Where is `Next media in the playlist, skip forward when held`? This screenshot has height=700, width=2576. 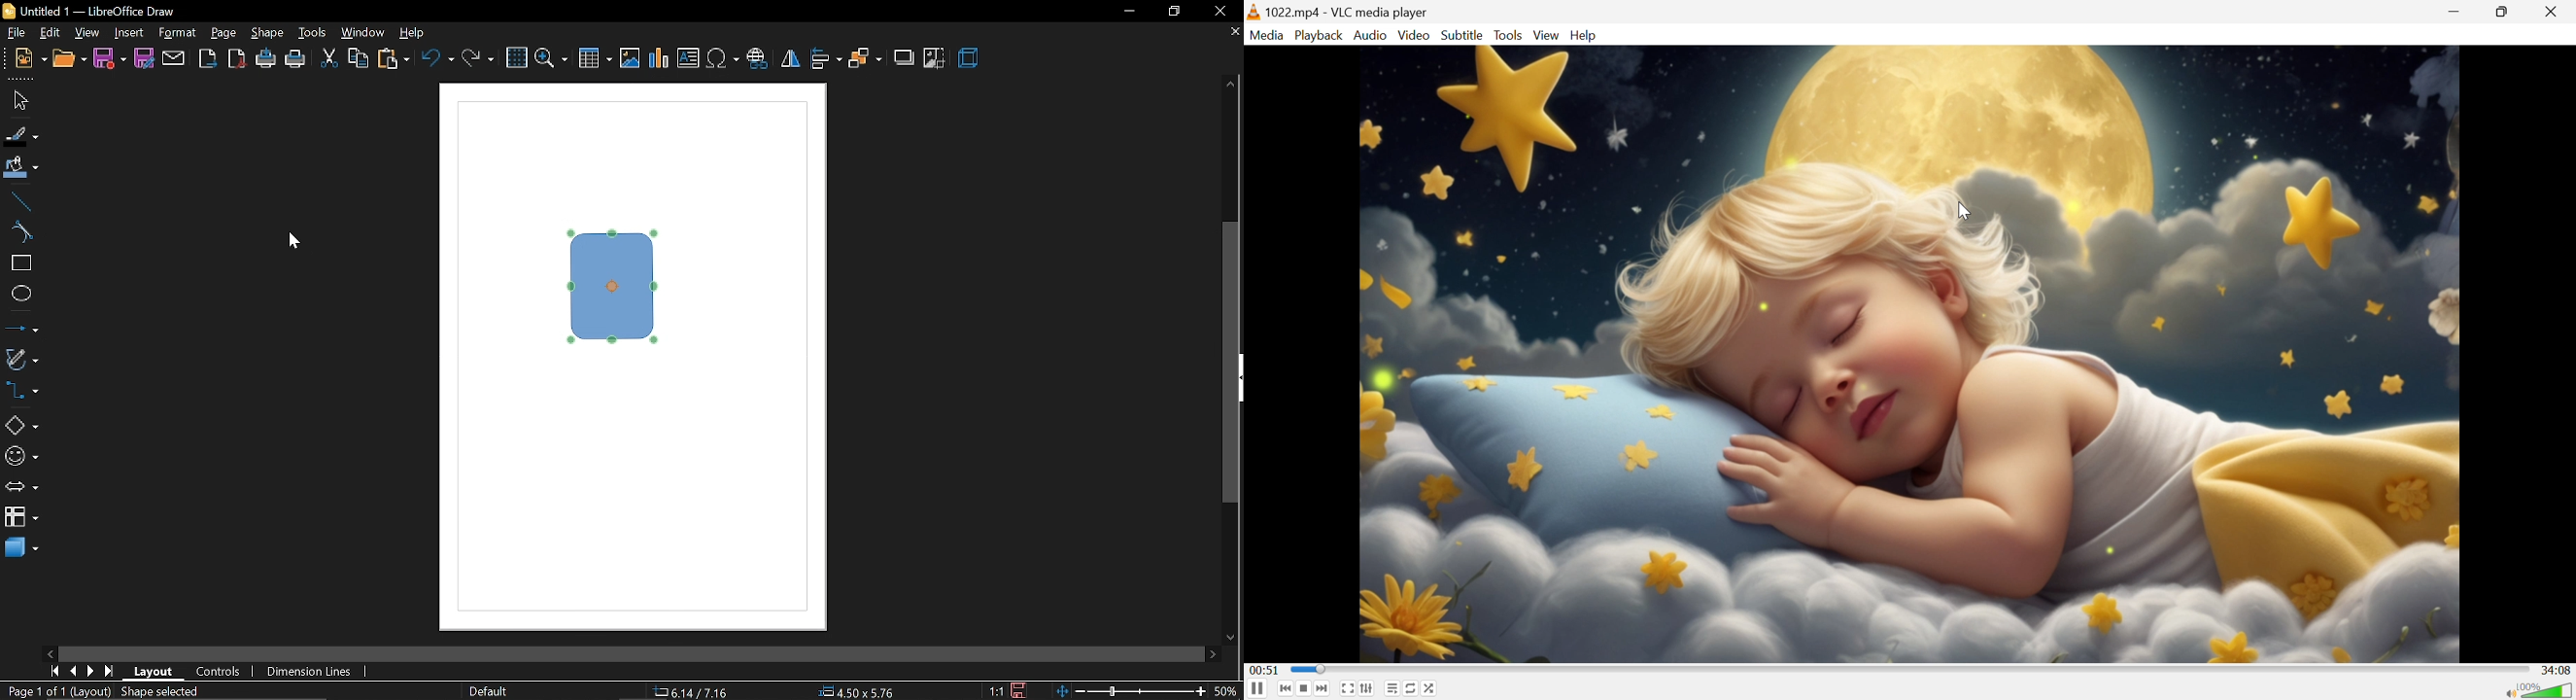 Next media in the playlist, skip forward when held is located at coordinates (1325, 690).